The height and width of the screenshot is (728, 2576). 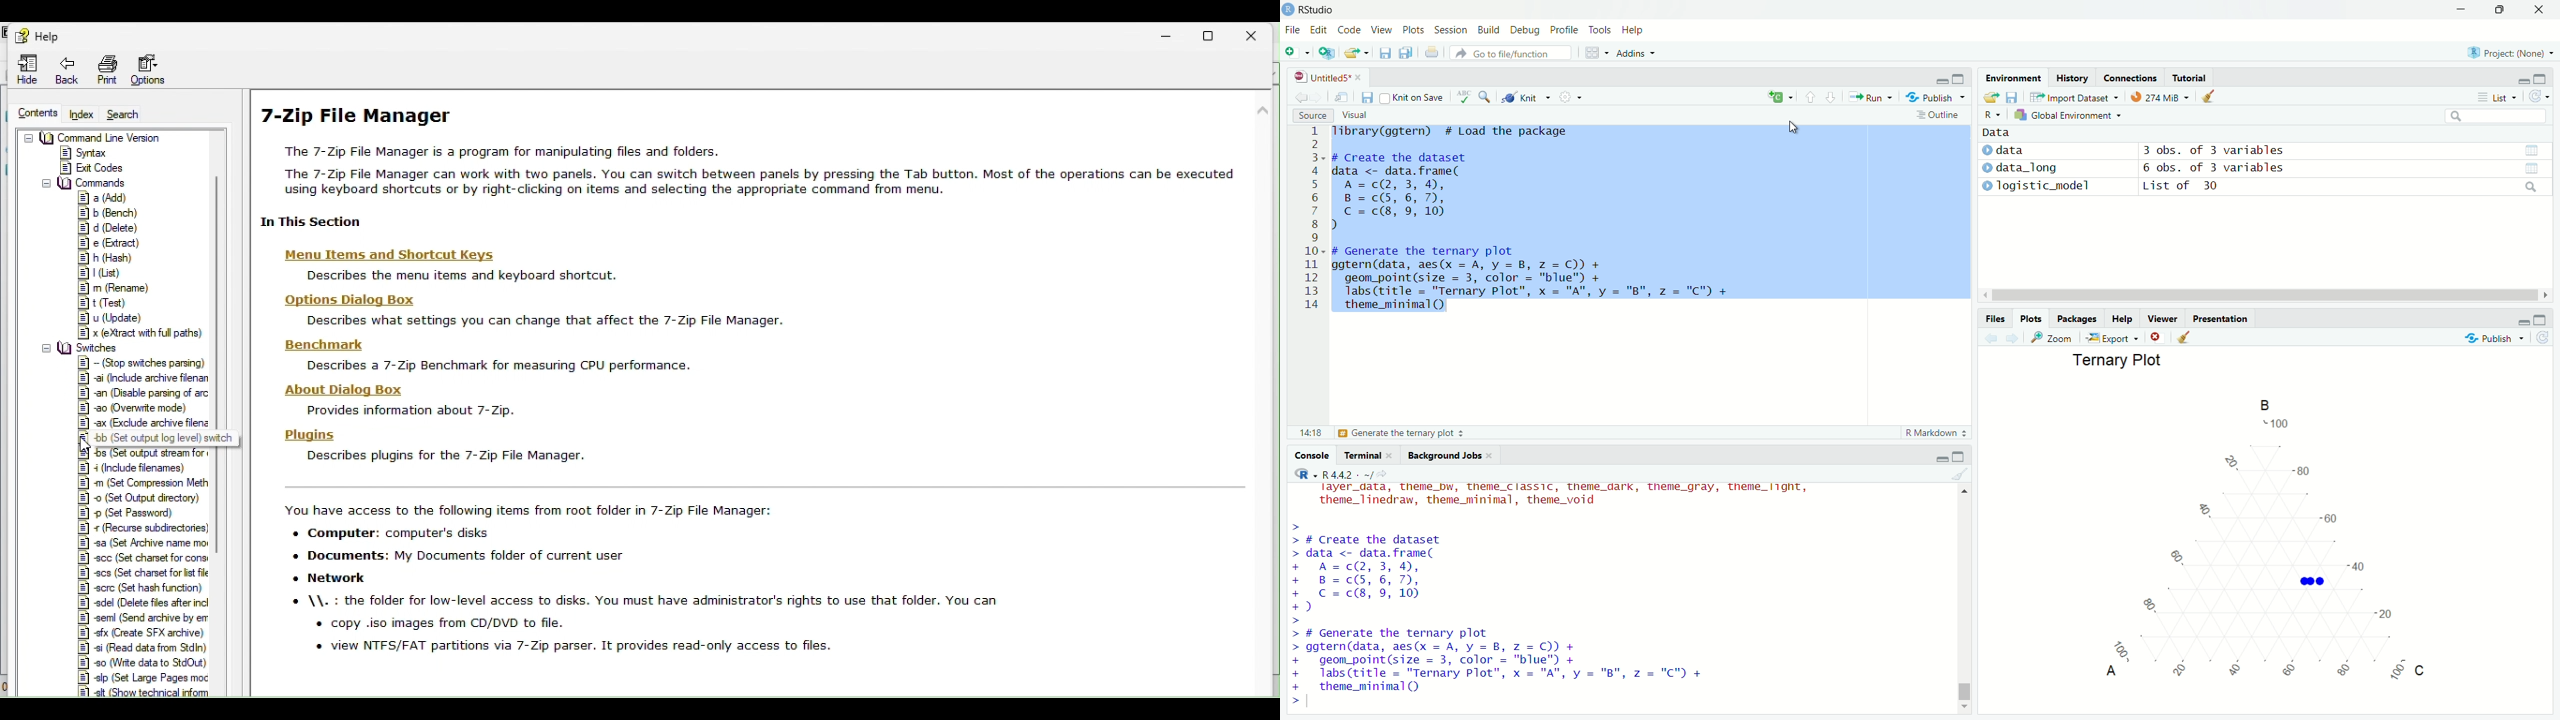 What do you see at coordinates (2538, 168) in the screenshot?
I see `view` at bounding box center [2538, 168].